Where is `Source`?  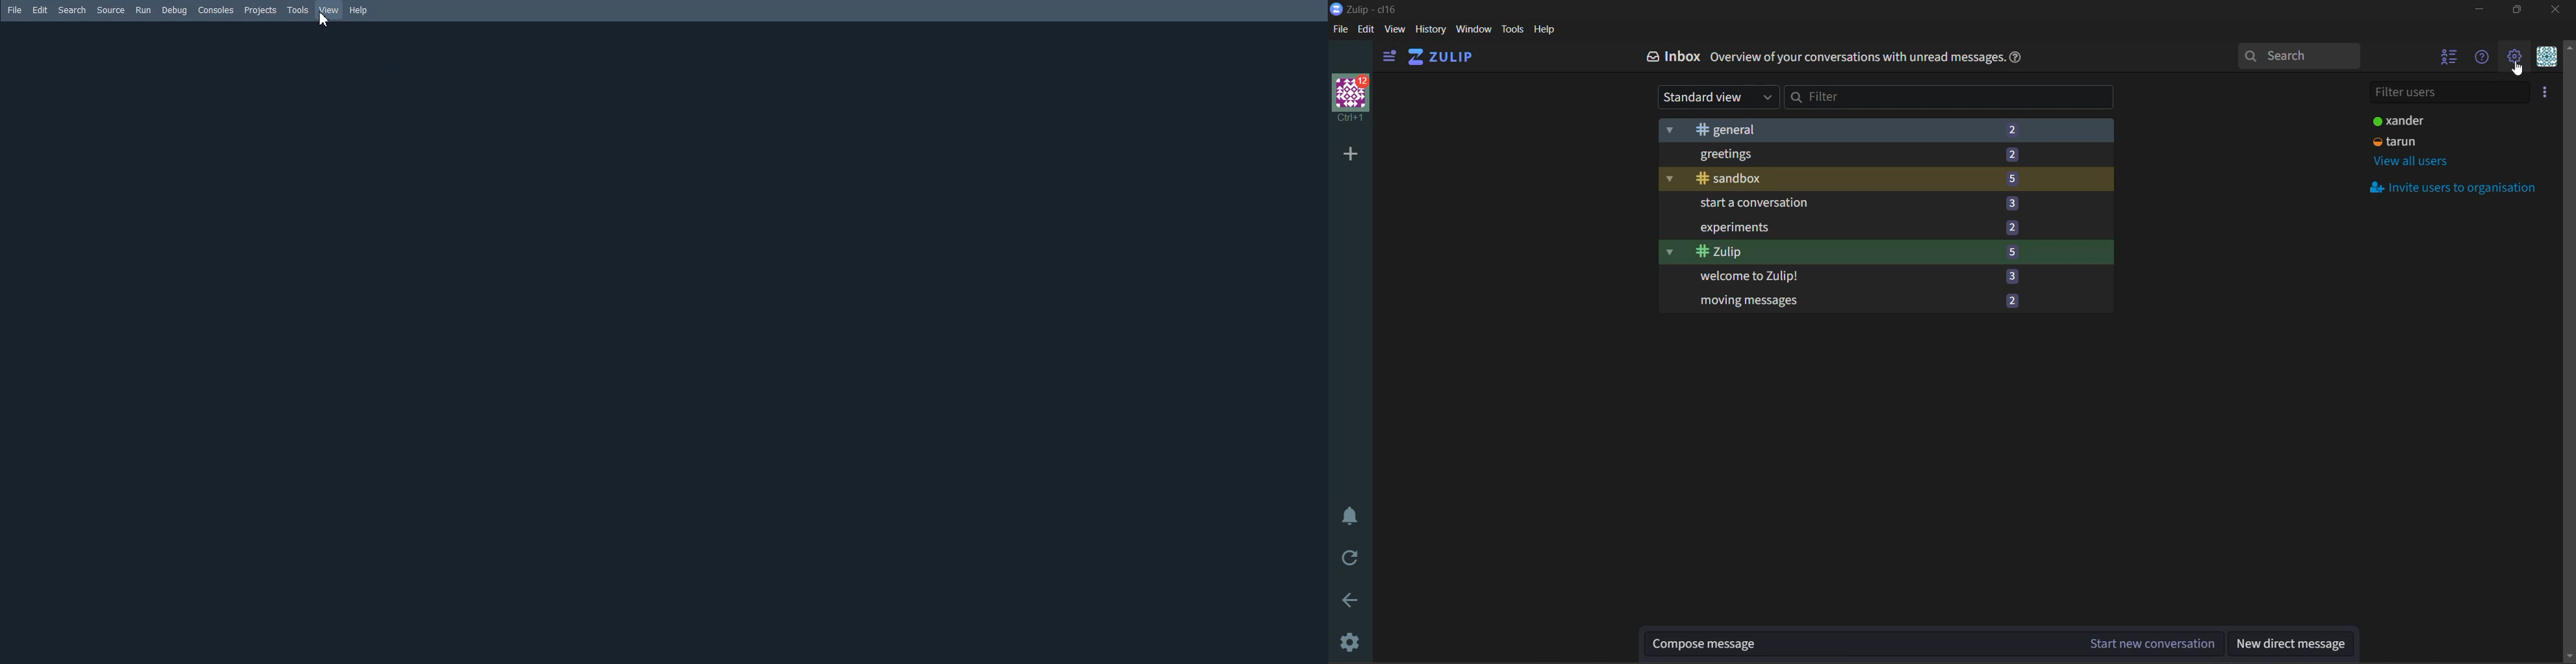 Source is located at coordinates (111, 10).